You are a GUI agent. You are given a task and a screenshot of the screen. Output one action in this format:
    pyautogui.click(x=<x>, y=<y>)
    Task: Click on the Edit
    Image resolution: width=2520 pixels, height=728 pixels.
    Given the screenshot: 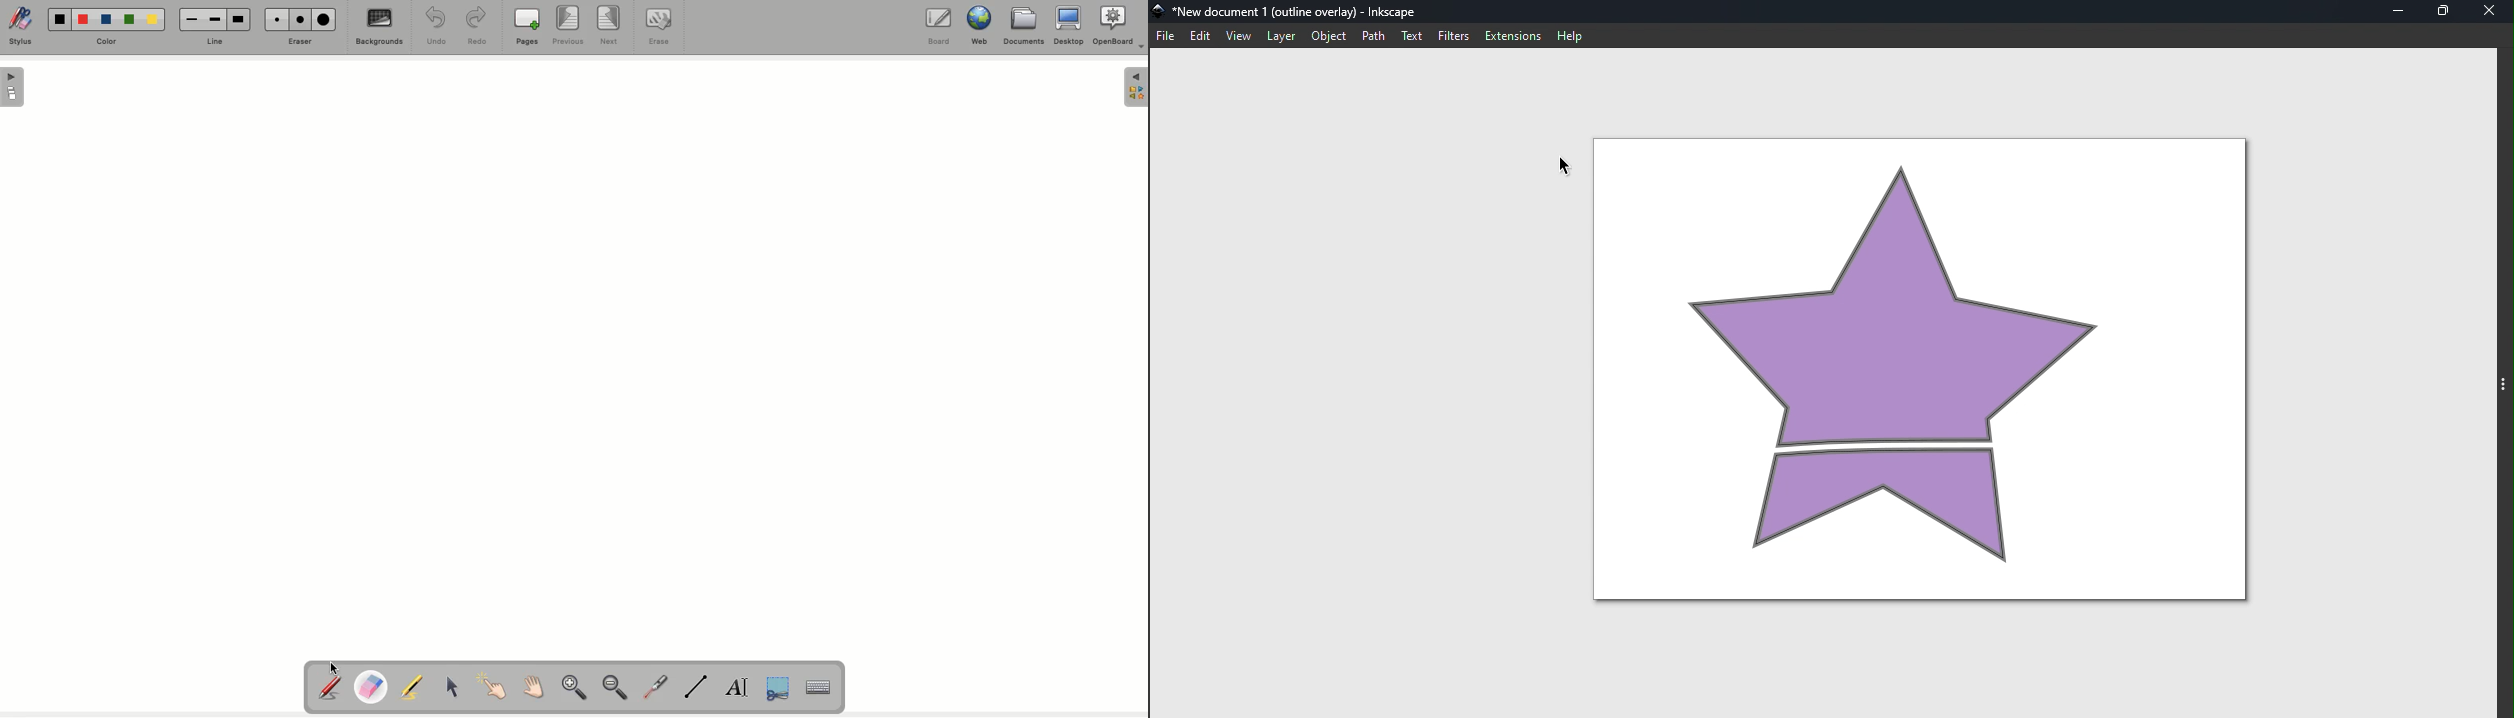 What is the action you would take?
    pyautogui.click(x=1203, y=37)
    